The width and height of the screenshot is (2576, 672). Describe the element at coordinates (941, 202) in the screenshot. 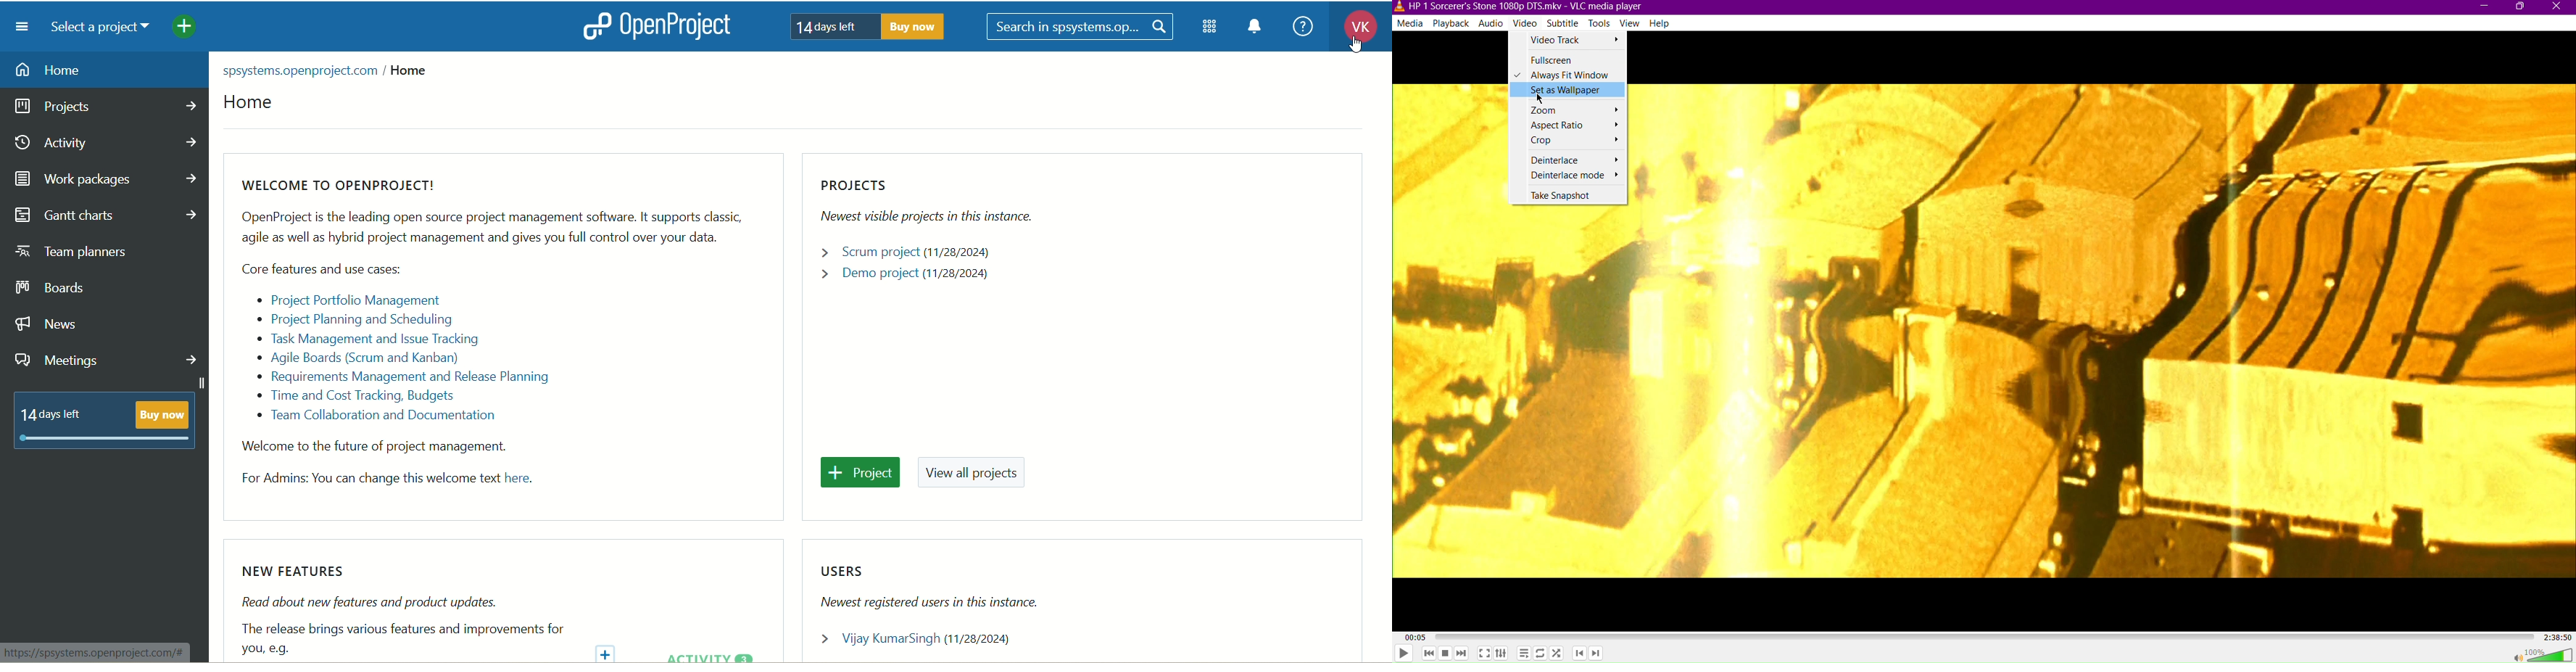

I see `Projects` at that location.